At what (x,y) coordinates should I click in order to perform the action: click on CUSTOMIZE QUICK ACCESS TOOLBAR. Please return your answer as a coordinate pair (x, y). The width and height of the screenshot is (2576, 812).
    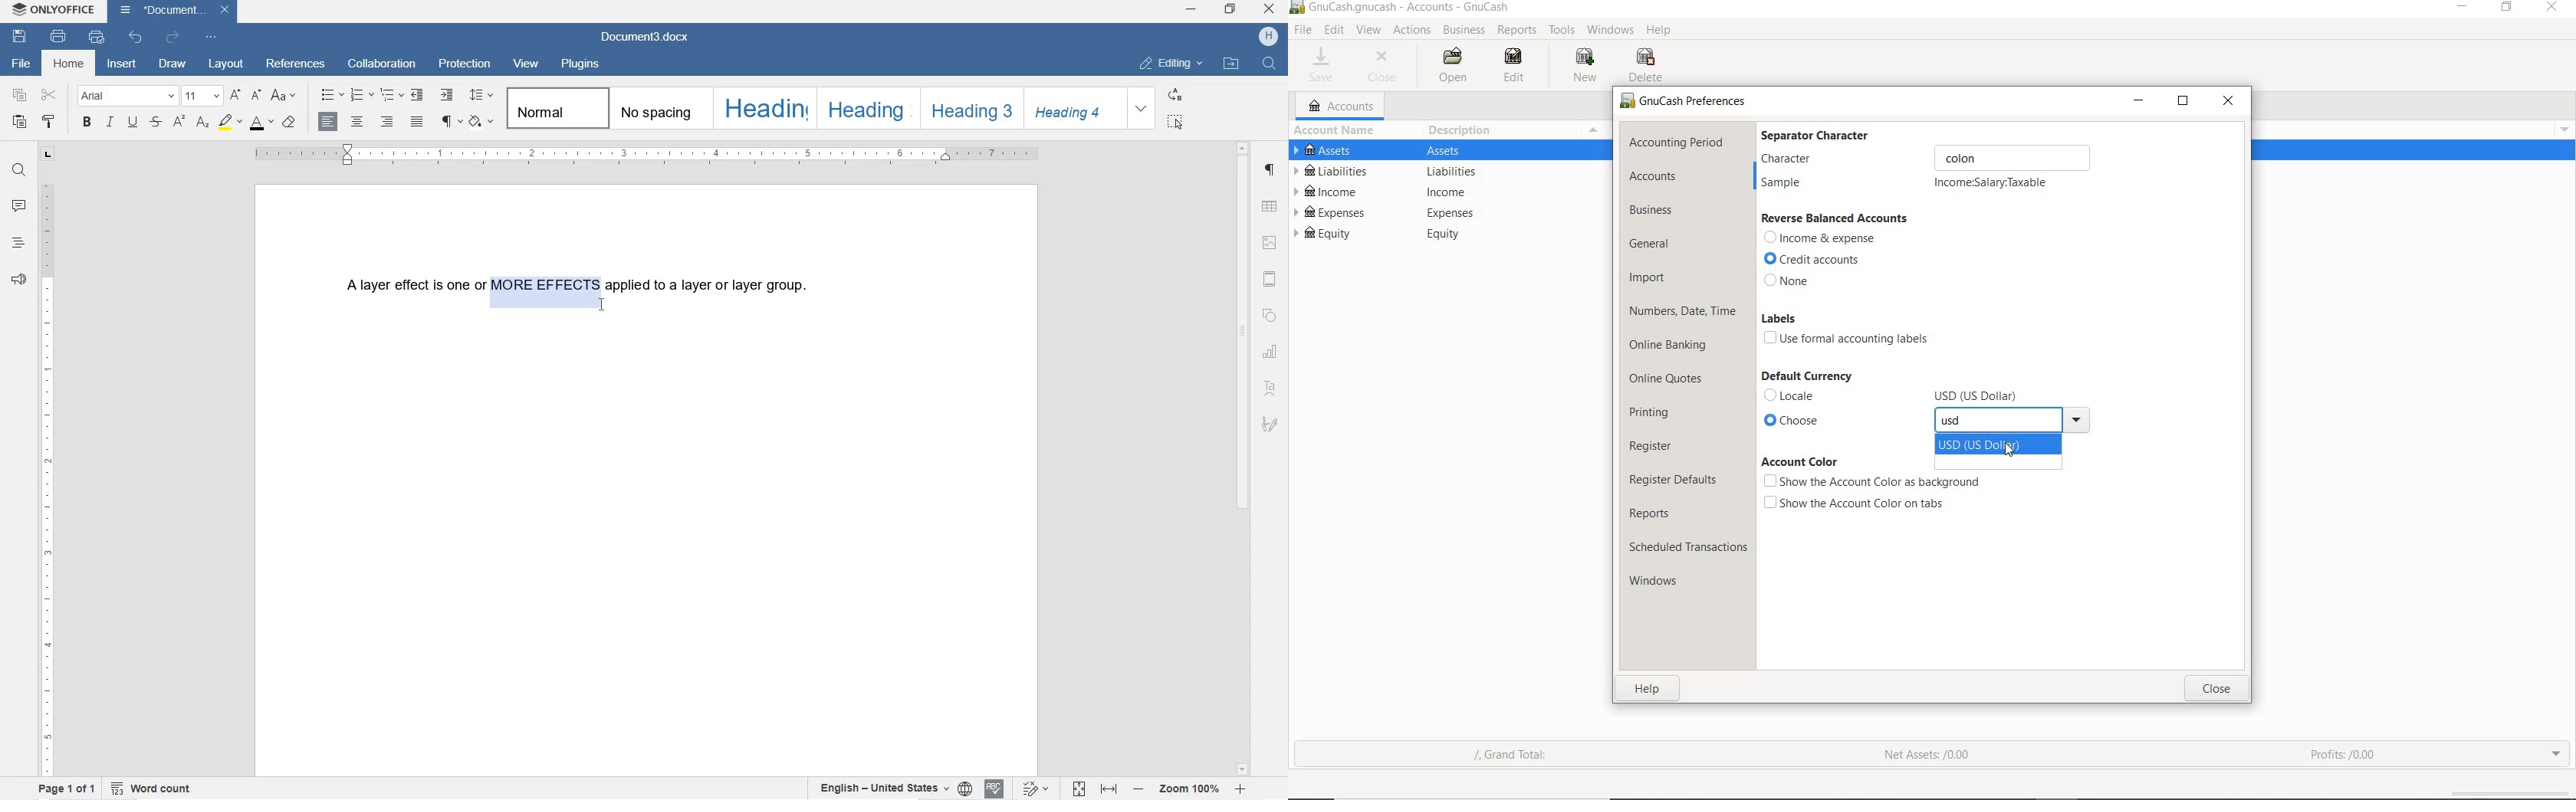
    Looking at the image, I should click on (212, 39).